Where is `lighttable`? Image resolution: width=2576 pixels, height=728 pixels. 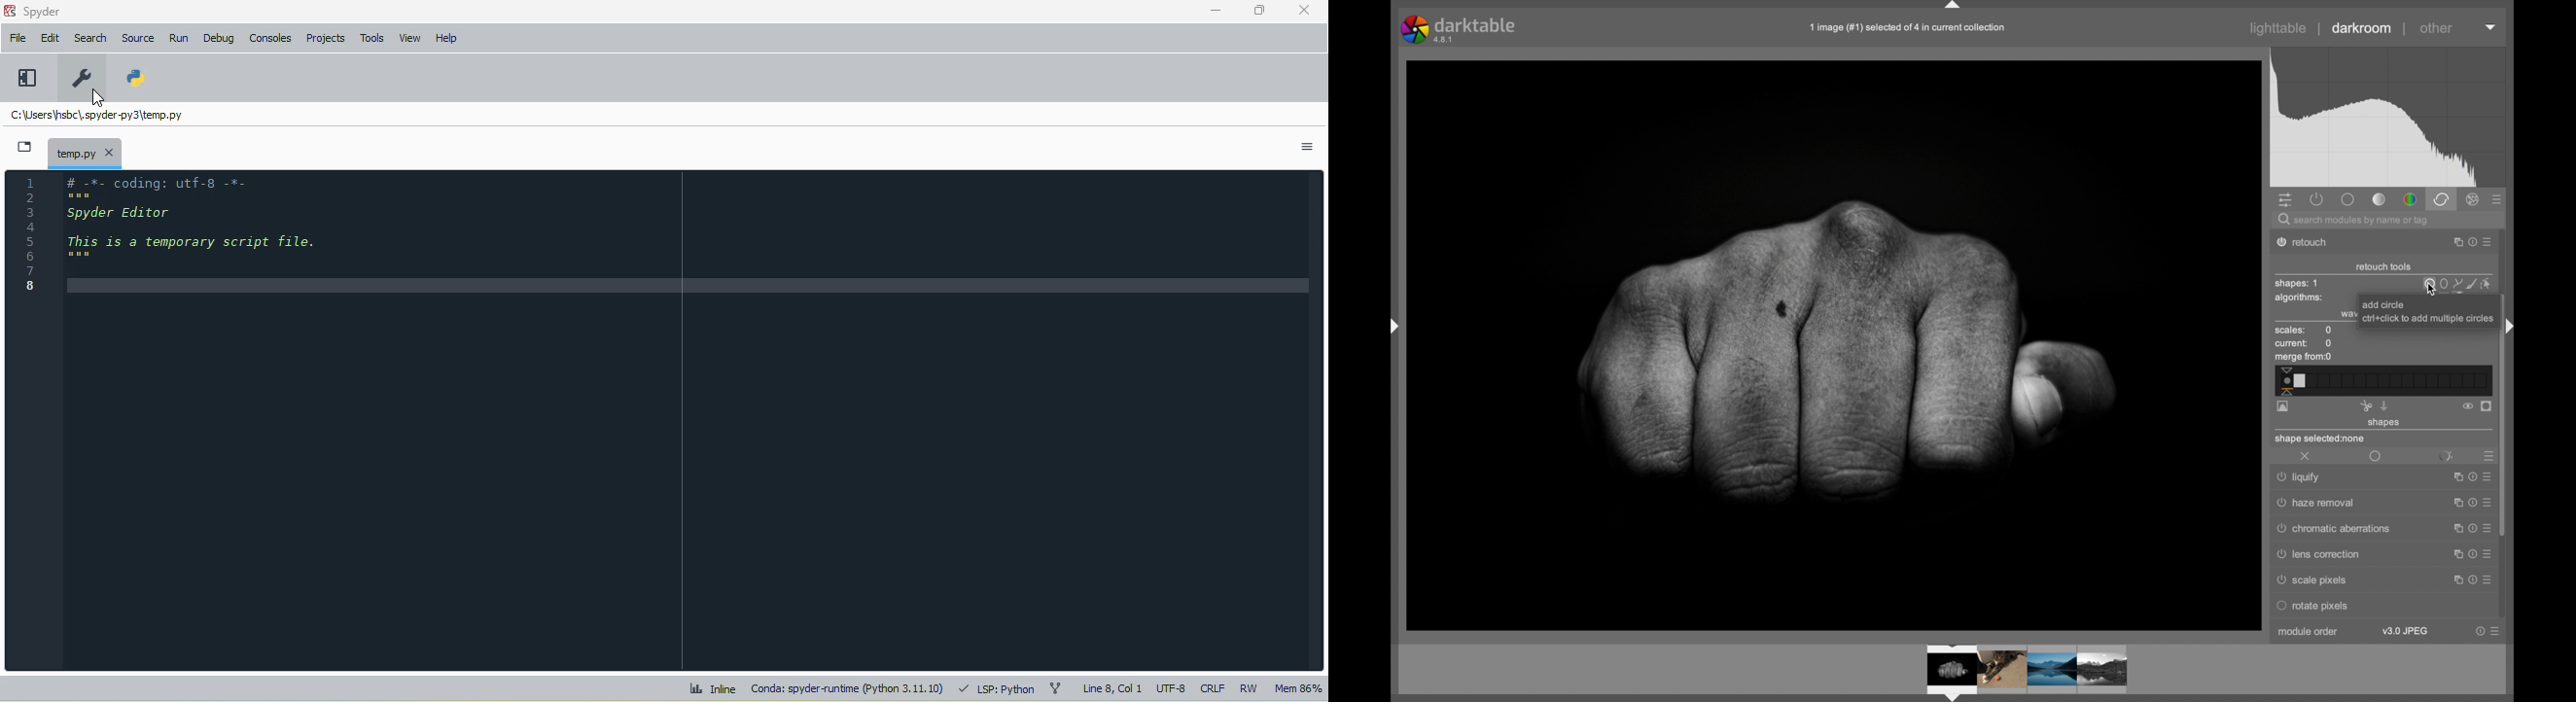 lighttable is located at coordinates (2279, 29).